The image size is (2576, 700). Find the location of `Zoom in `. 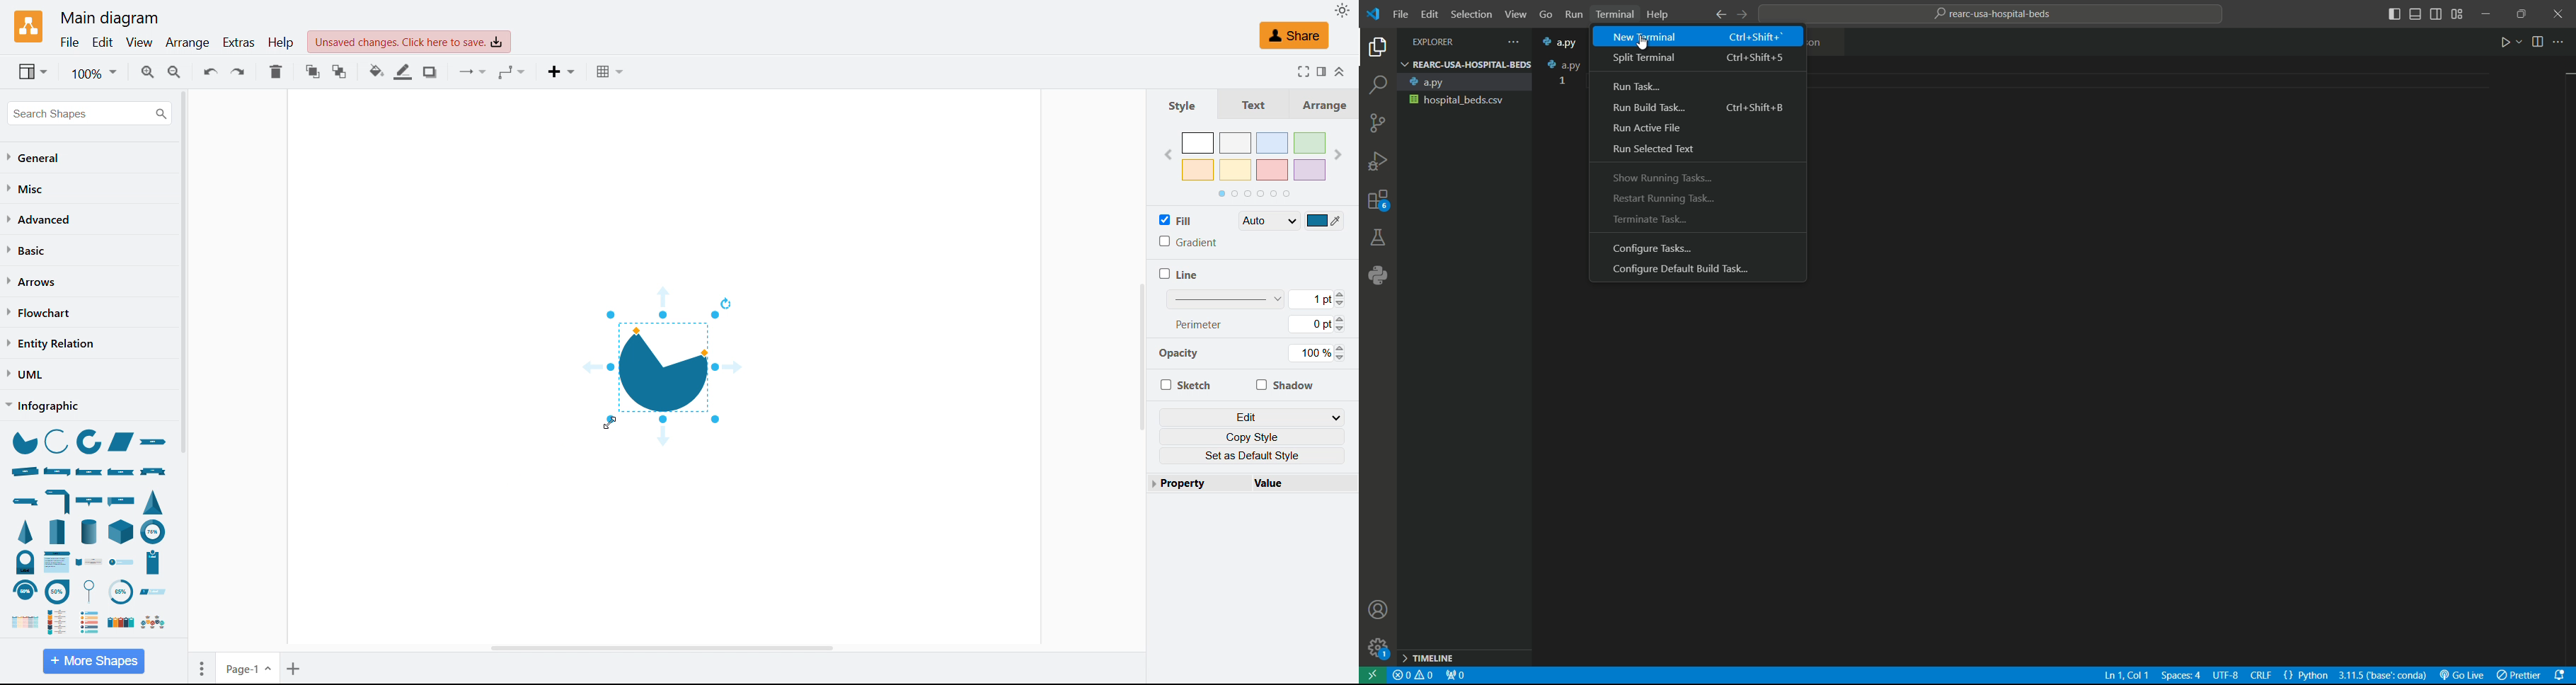

Zoom in  is located at coordinates (147, 71).